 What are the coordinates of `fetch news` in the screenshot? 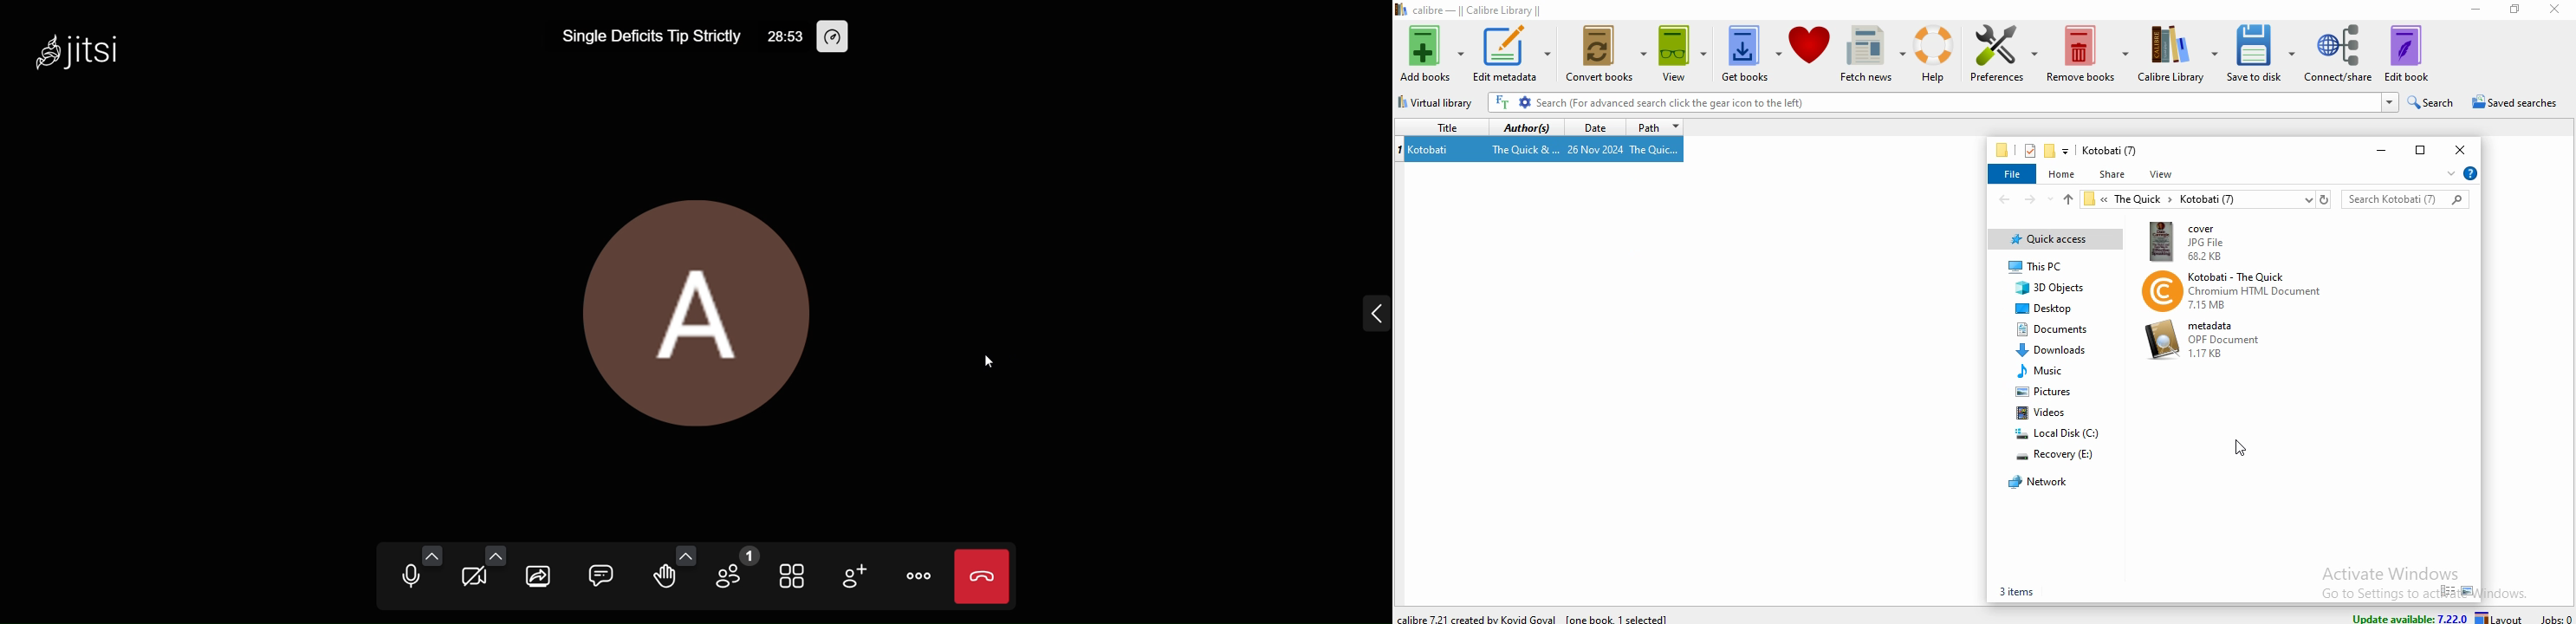 It's located at (1872, 52).